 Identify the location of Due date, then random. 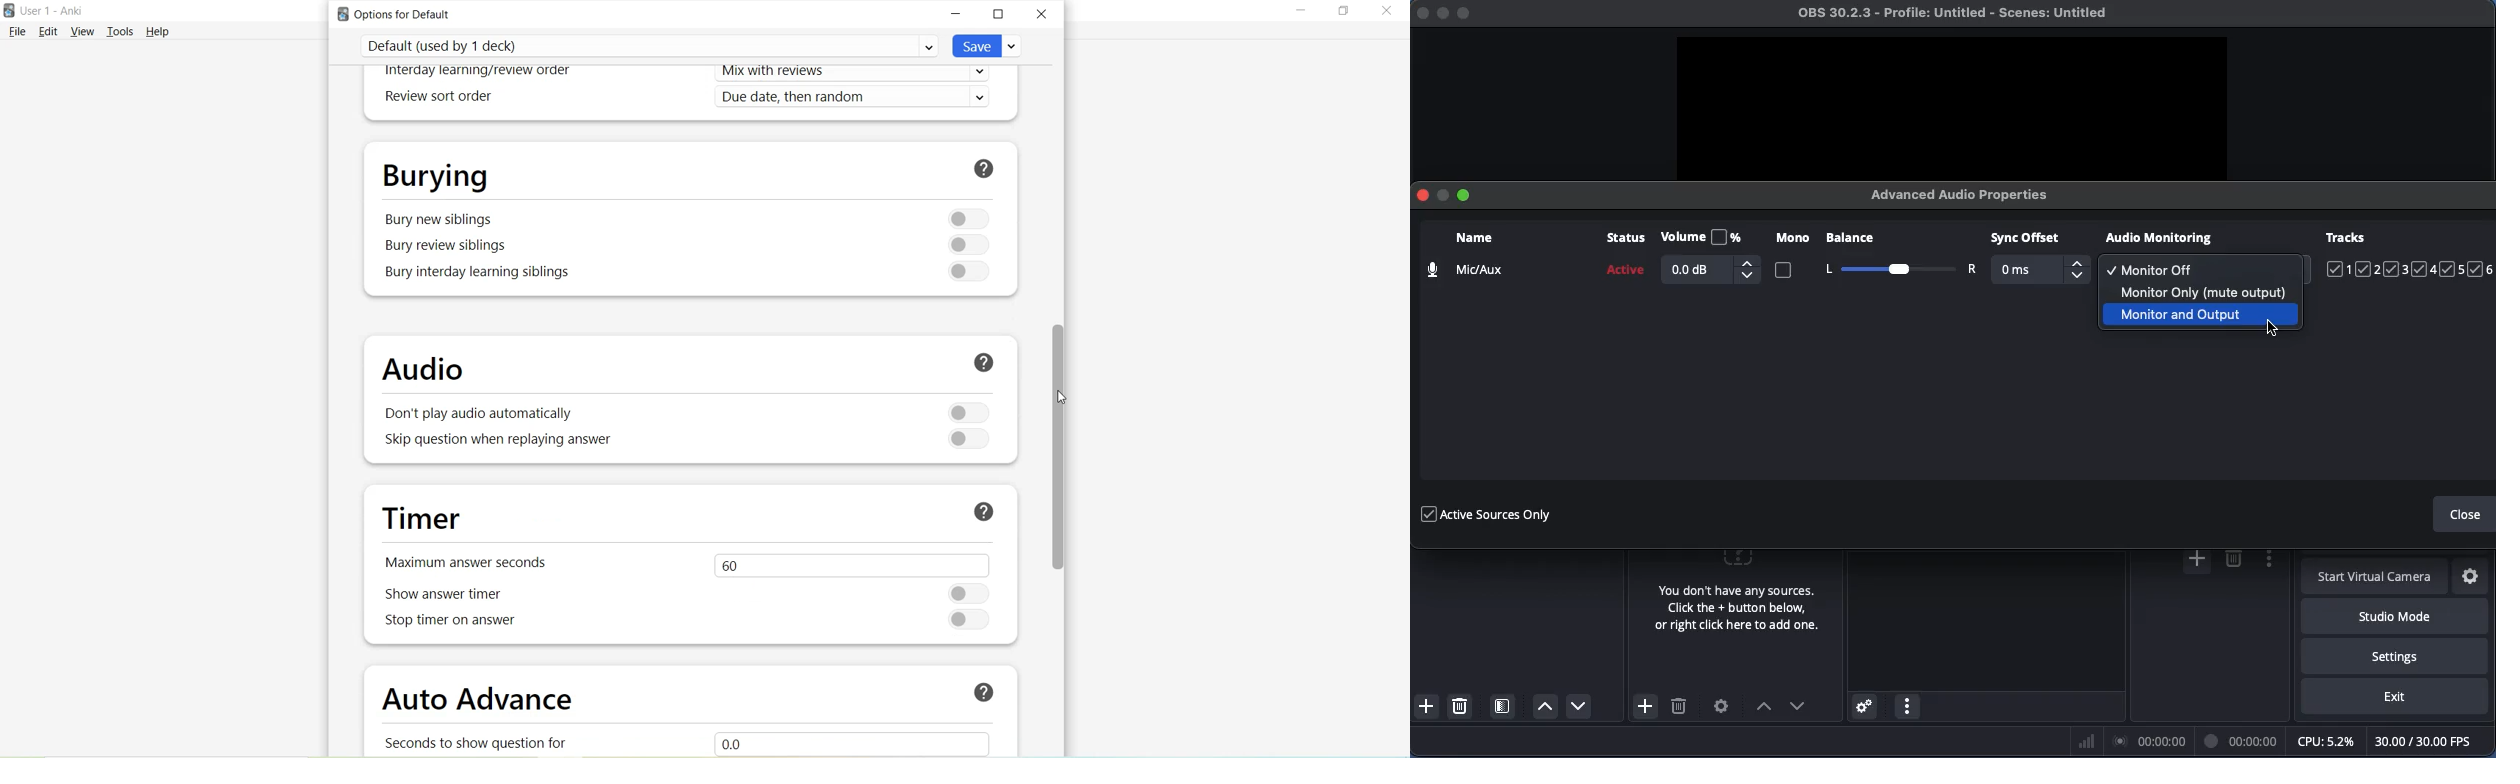
(857, 98).